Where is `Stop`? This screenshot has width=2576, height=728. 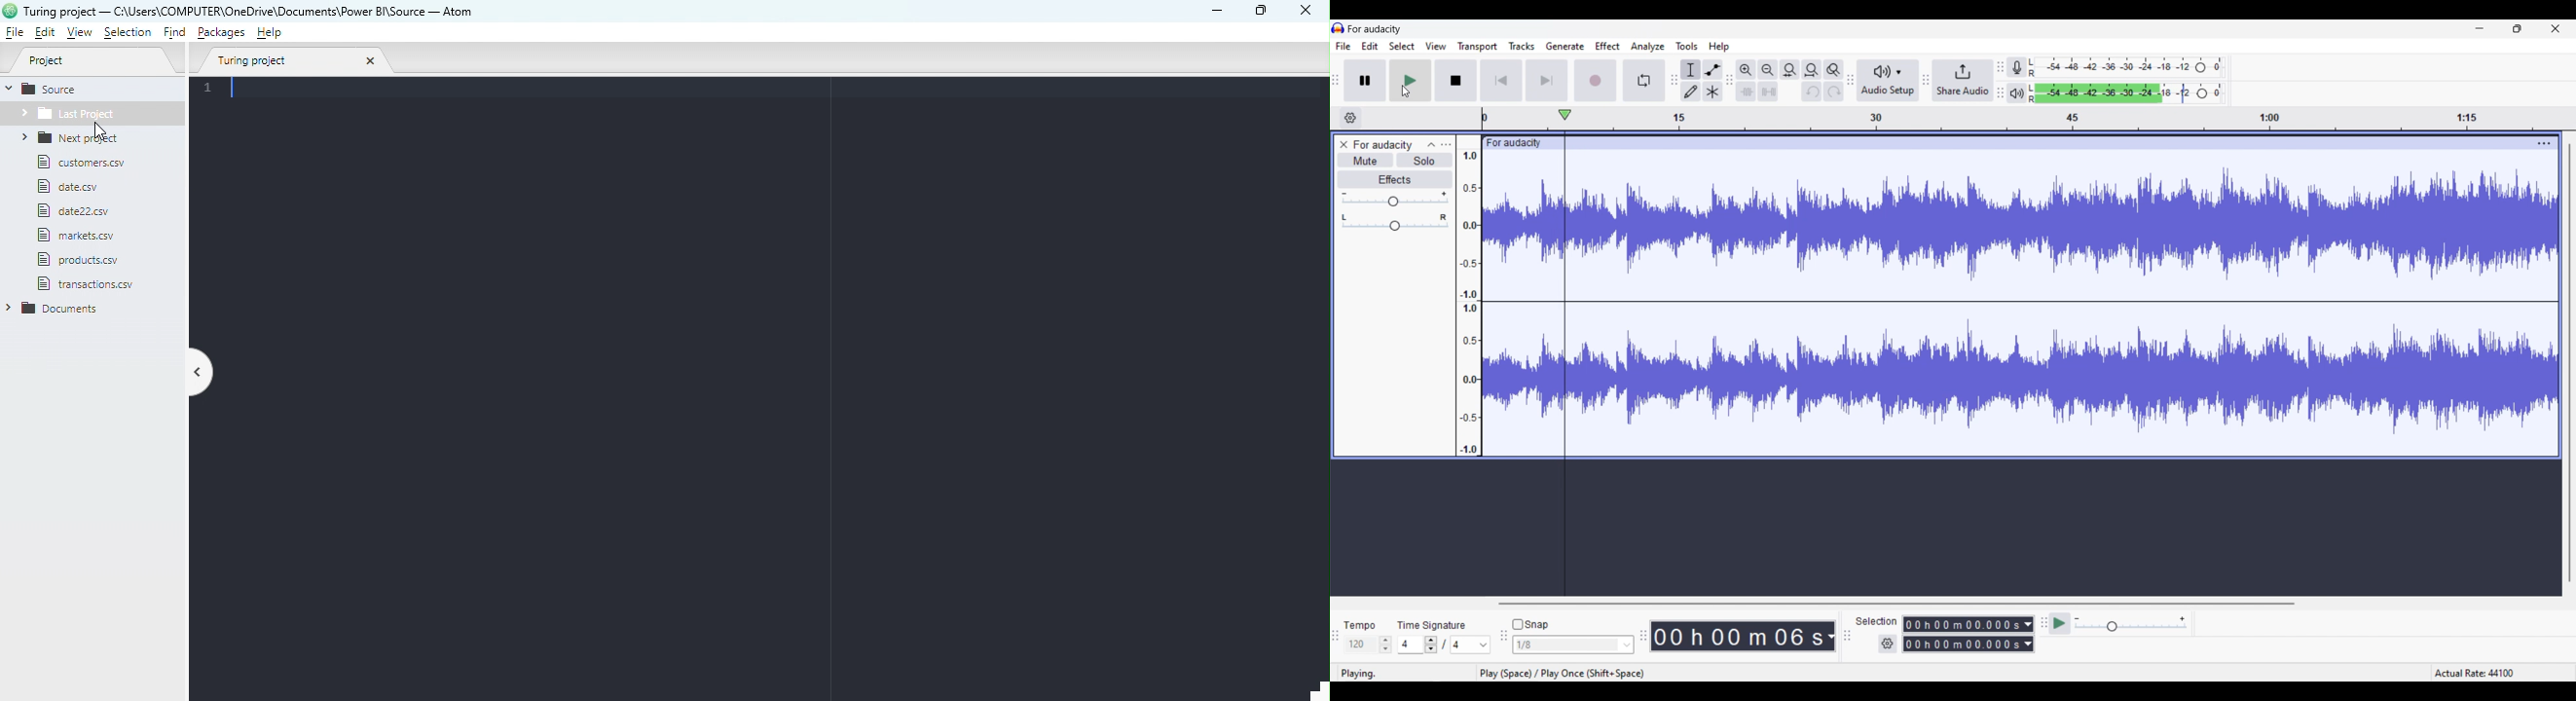 Stop is located at coordinates (1456, 80).